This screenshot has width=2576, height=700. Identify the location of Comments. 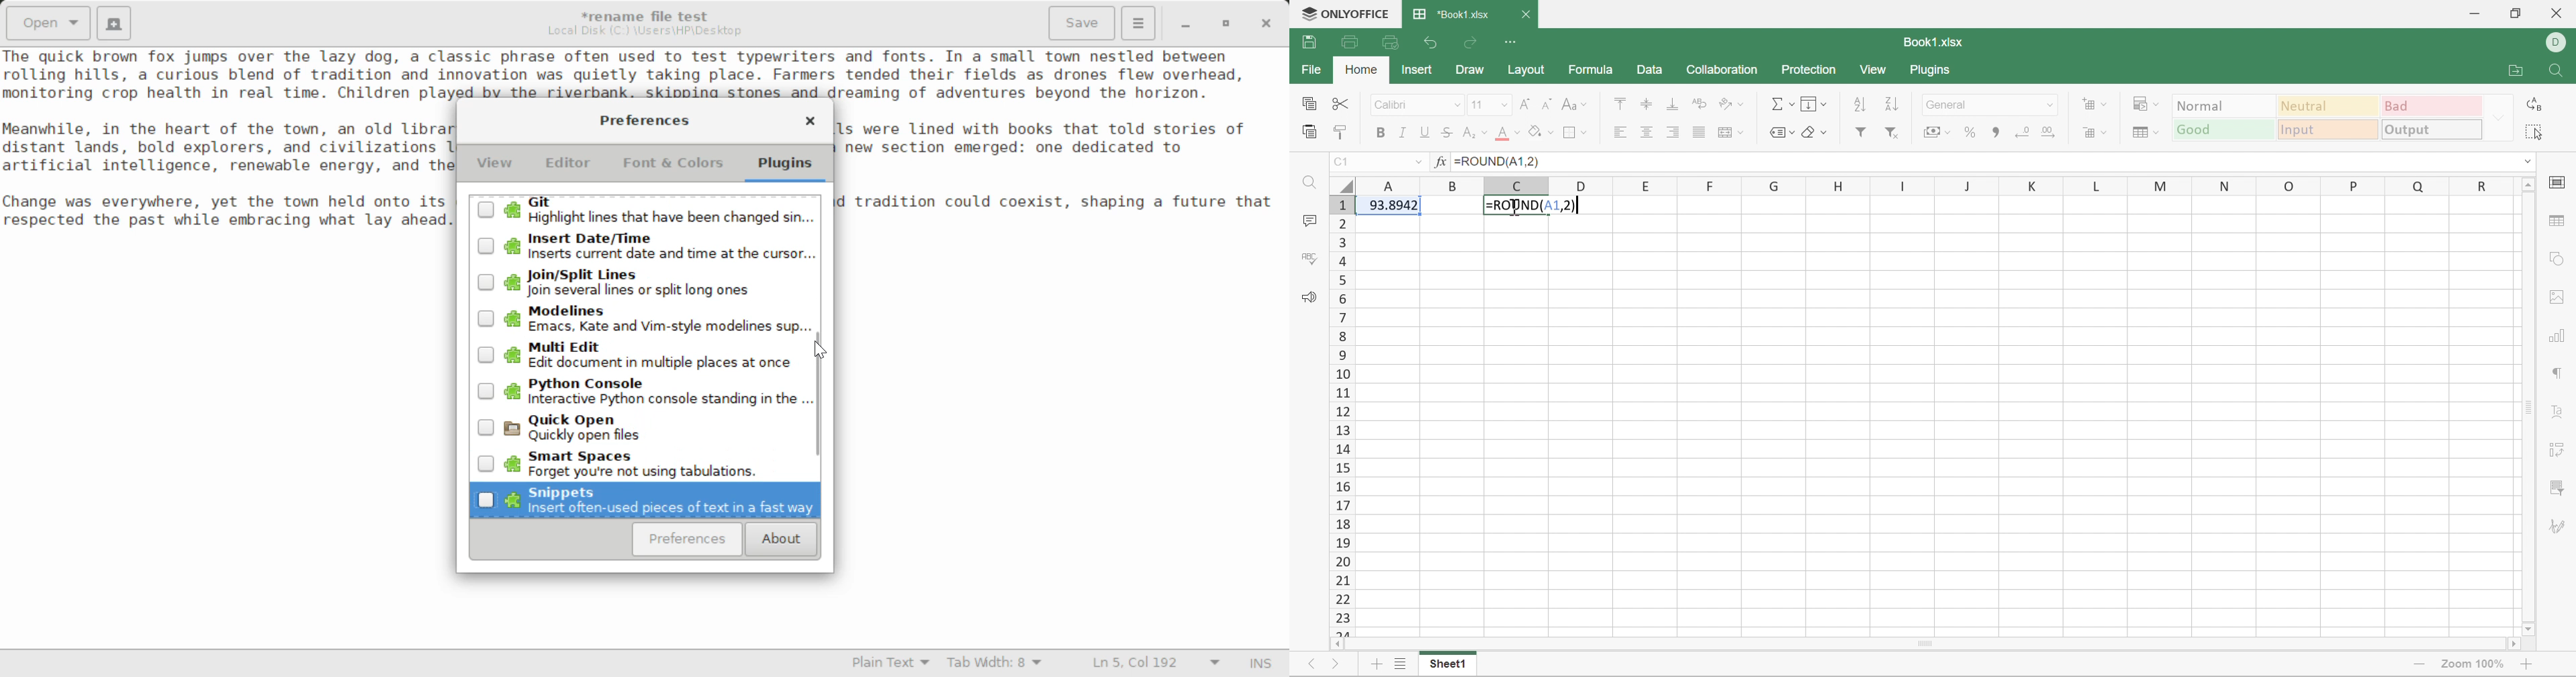
(1308, 221).